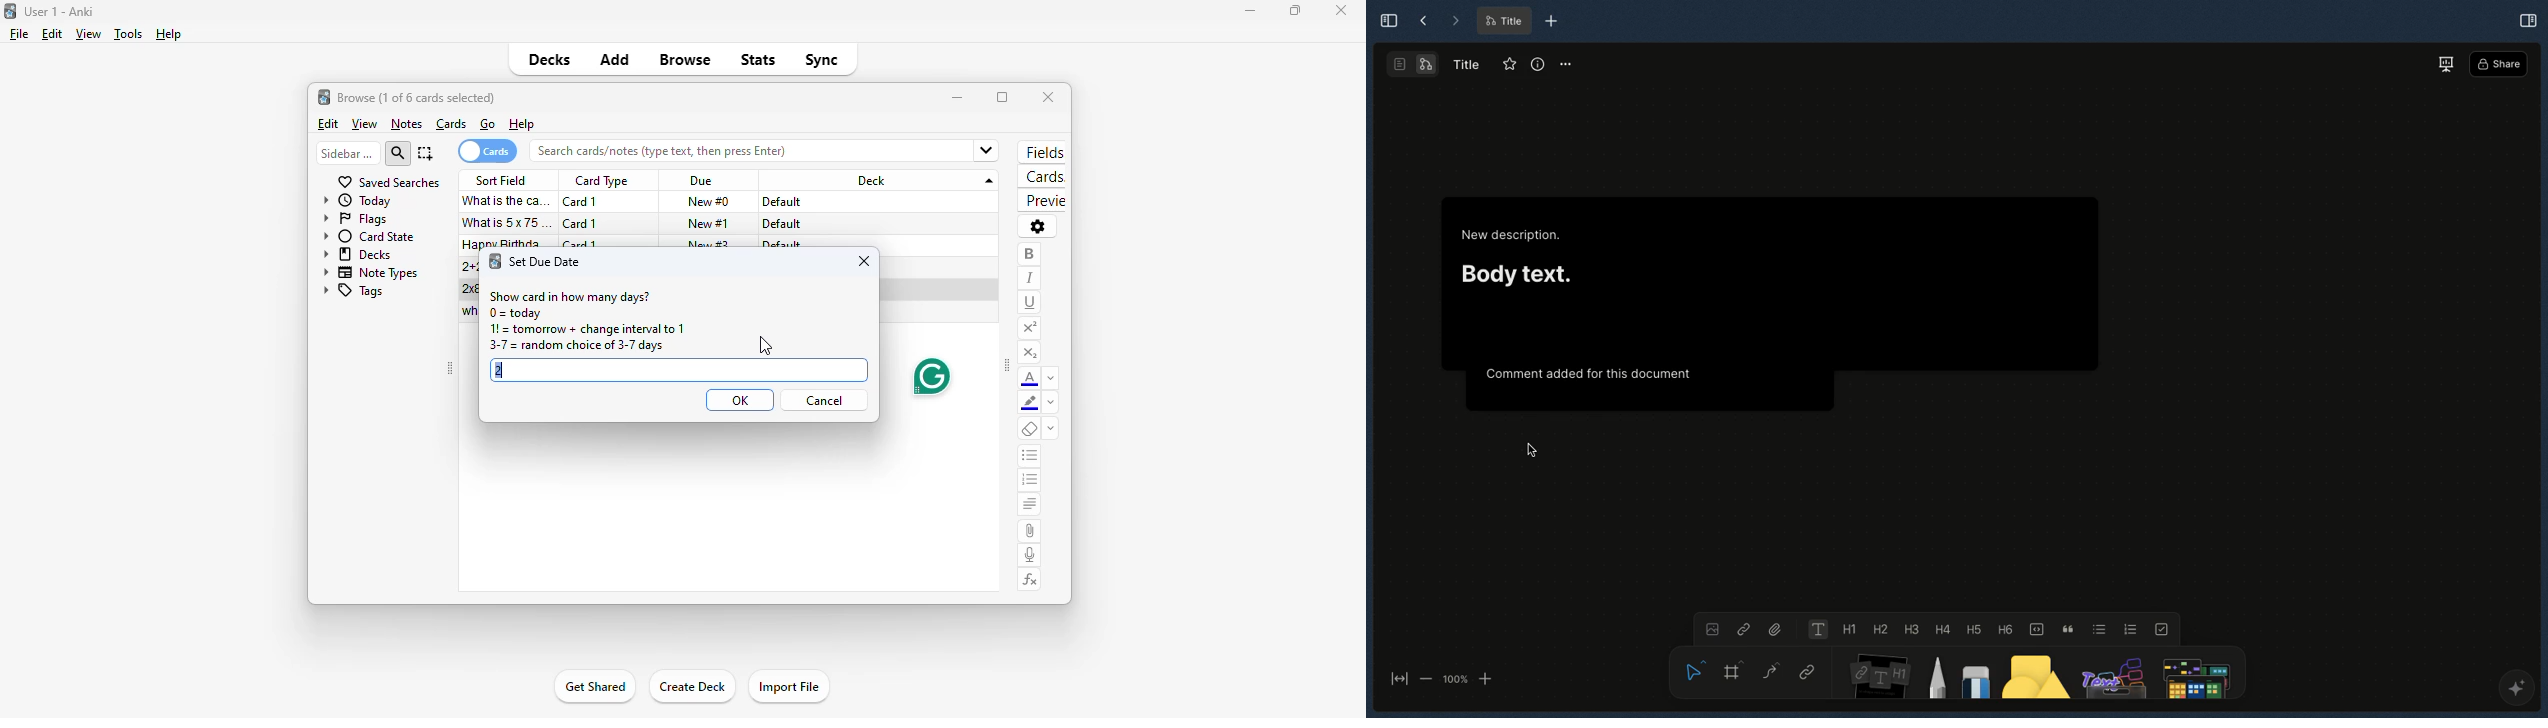 This screenshot has height=728, width=2548. I want to click on go, so click(488, 124).